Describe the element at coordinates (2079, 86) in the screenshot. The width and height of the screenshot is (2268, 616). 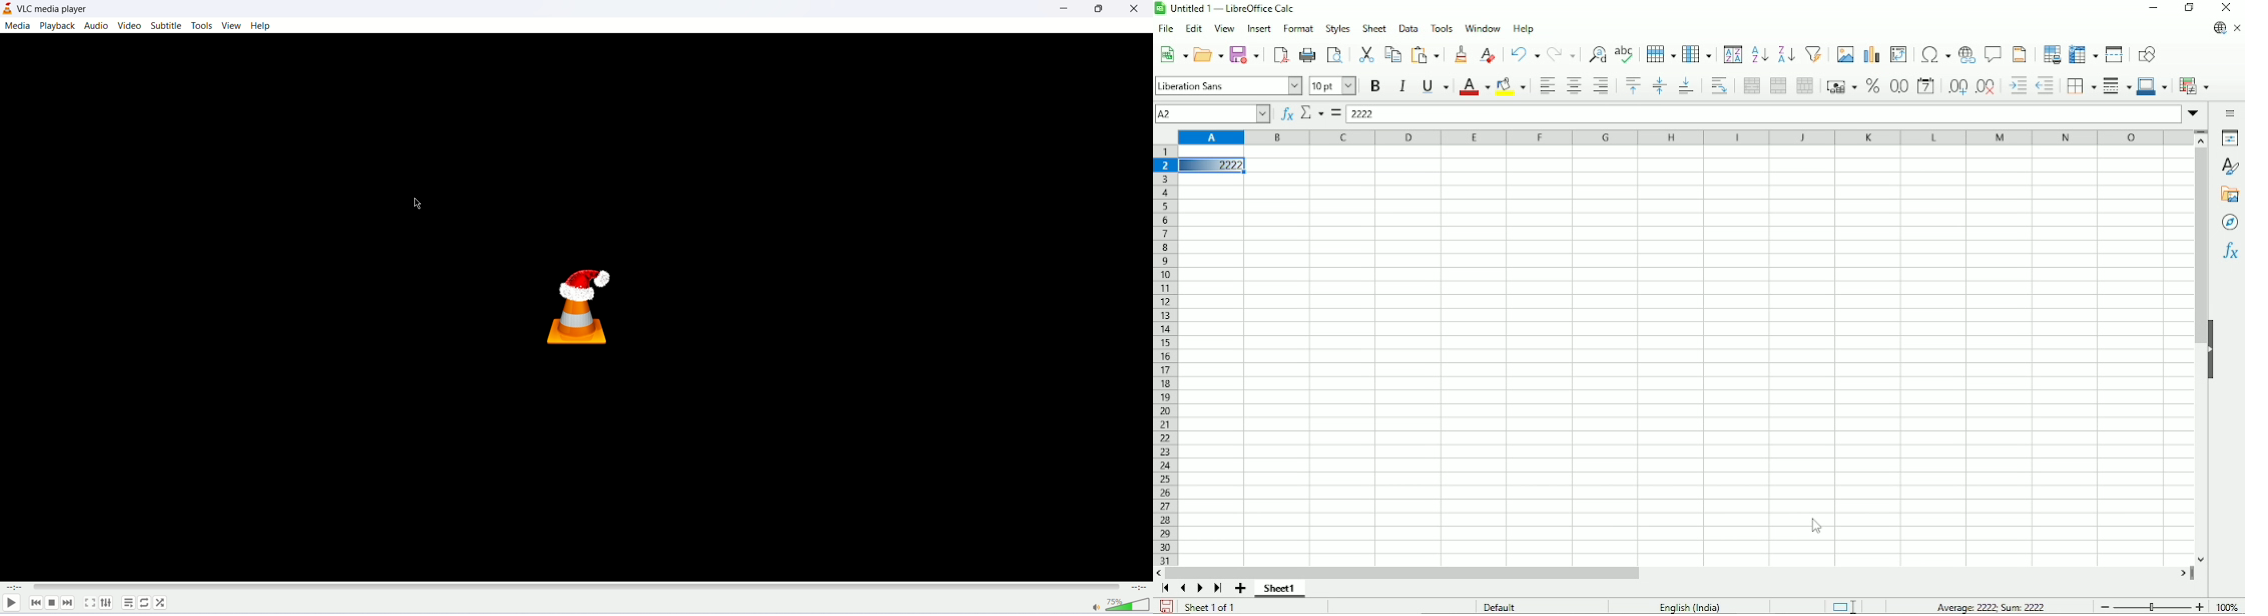
I see `Borders` at that location.